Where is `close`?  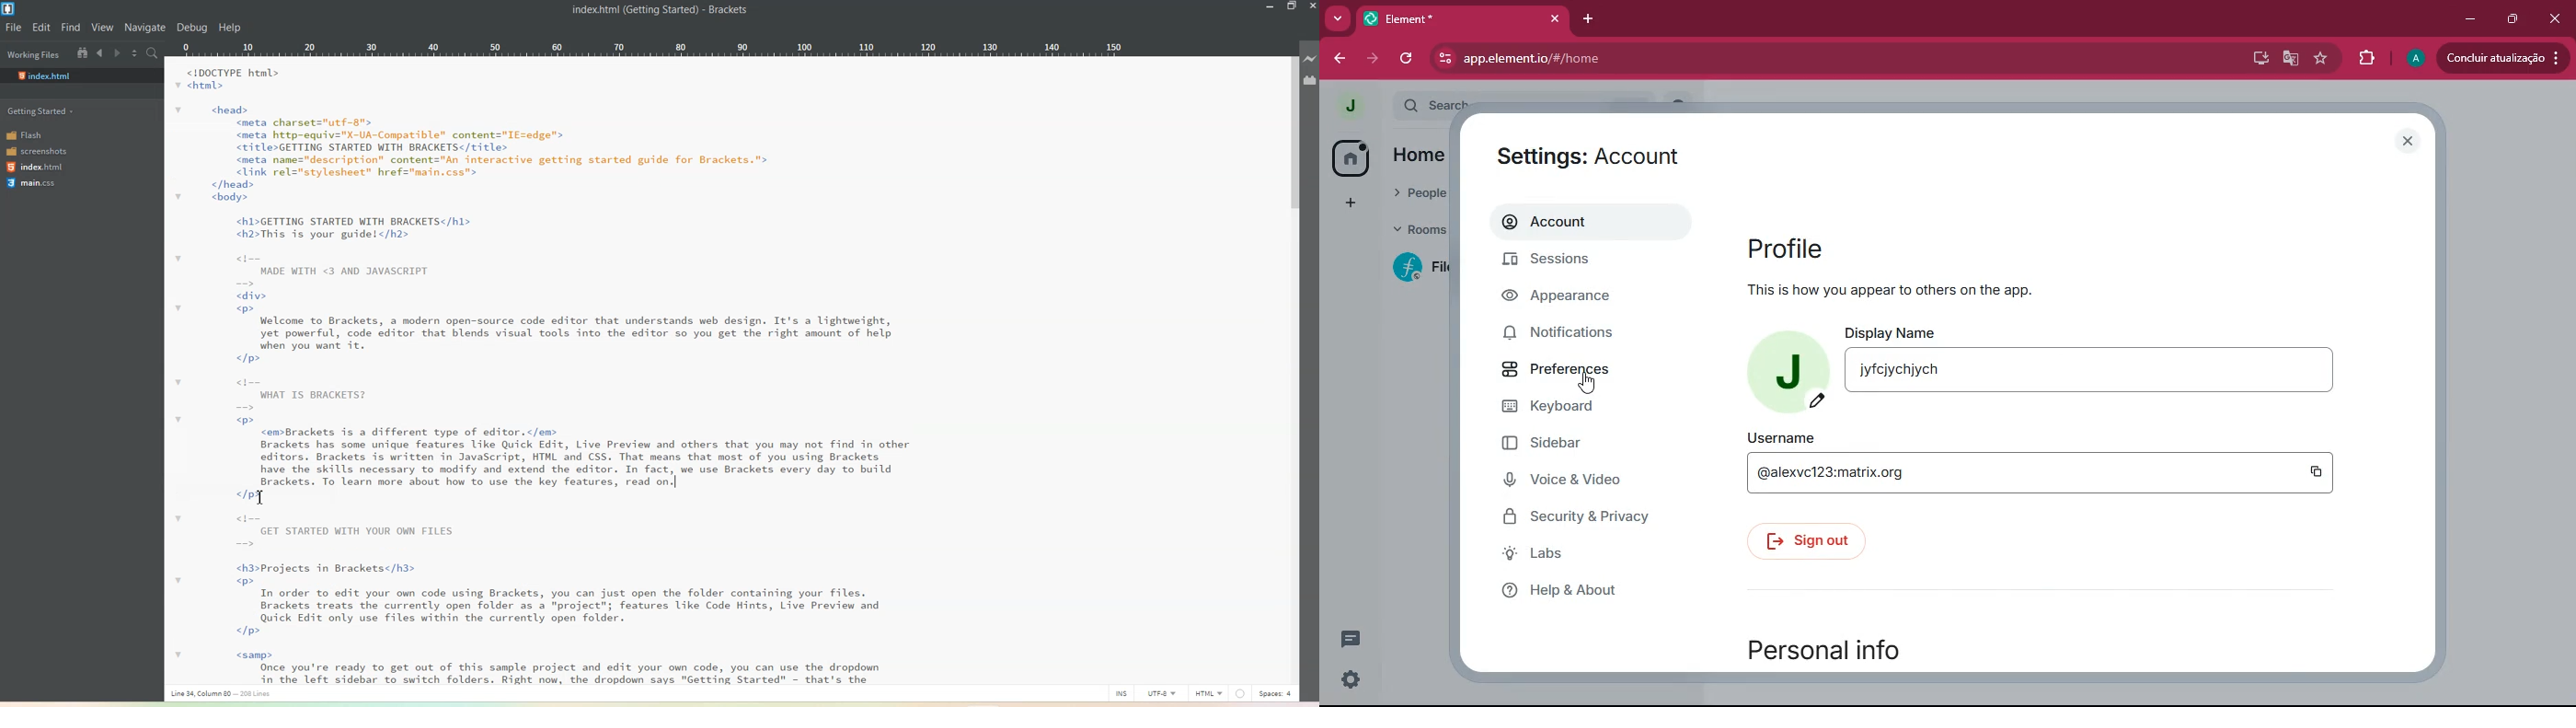 close is located at coordinates (2408, 141).